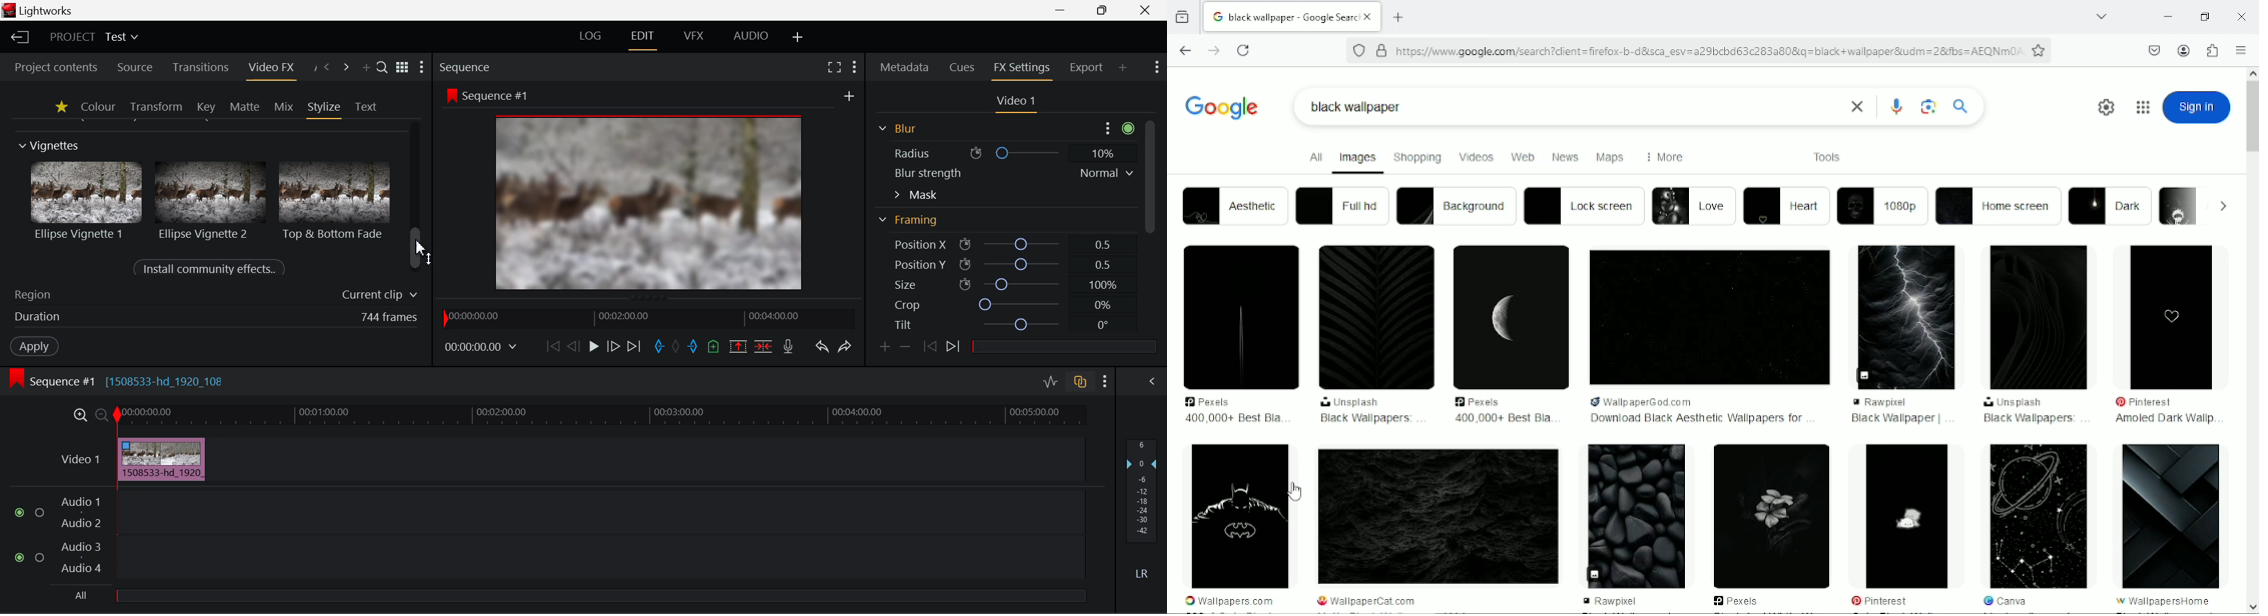  Describe the element at coordinates (1616, 602) in the screenshot. I see `rawpixel` at that location.